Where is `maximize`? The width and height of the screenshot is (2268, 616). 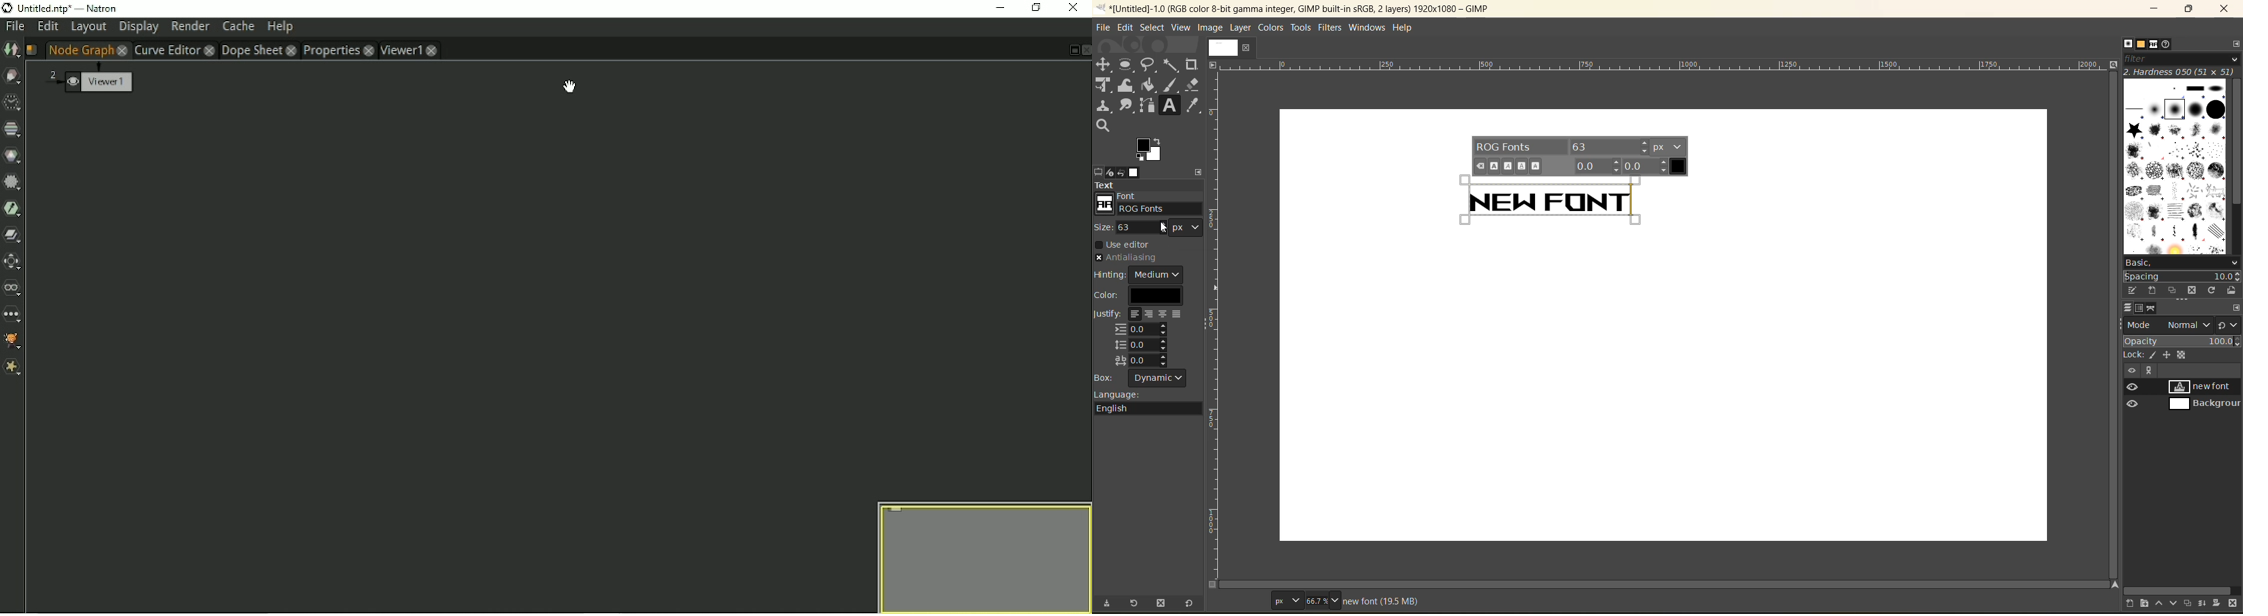 maximize is located at coordinates (2189, 11).